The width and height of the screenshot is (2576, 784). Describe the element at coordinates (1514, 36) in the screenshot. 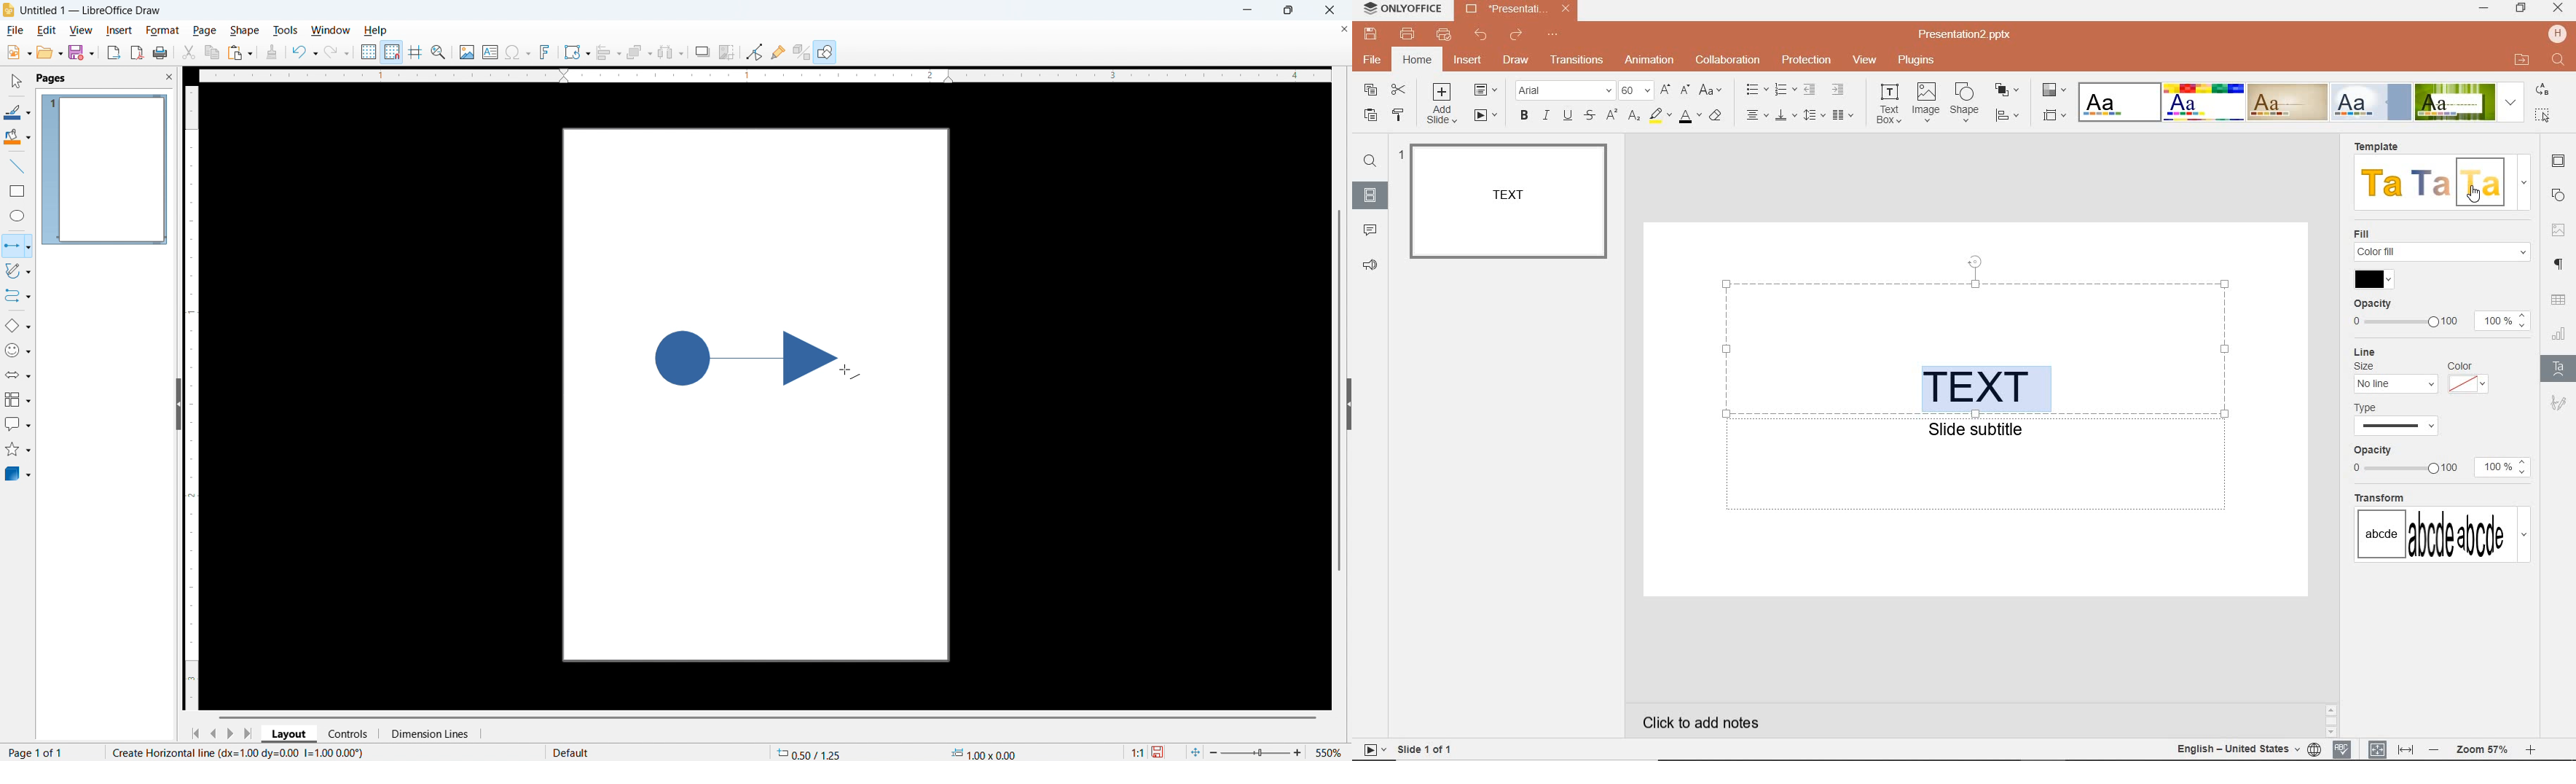

I see `REDO` at that location.